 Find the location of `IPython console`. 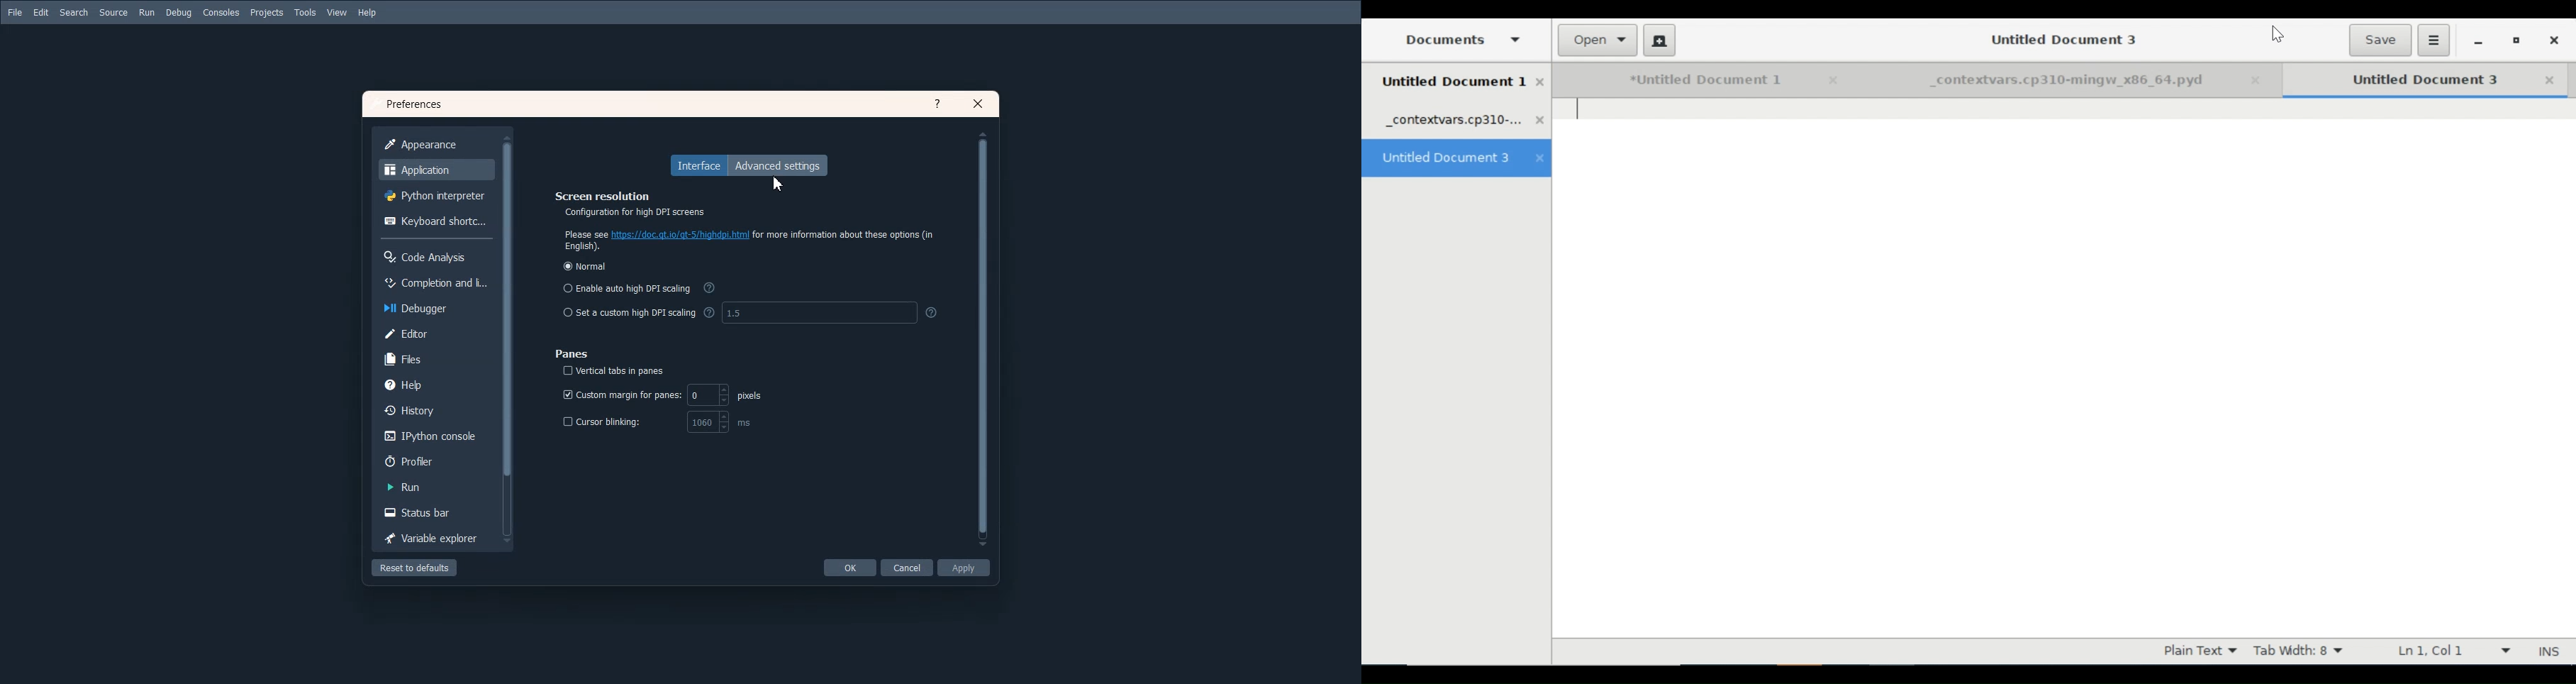

IPython console is located at coordinates (433, 436).